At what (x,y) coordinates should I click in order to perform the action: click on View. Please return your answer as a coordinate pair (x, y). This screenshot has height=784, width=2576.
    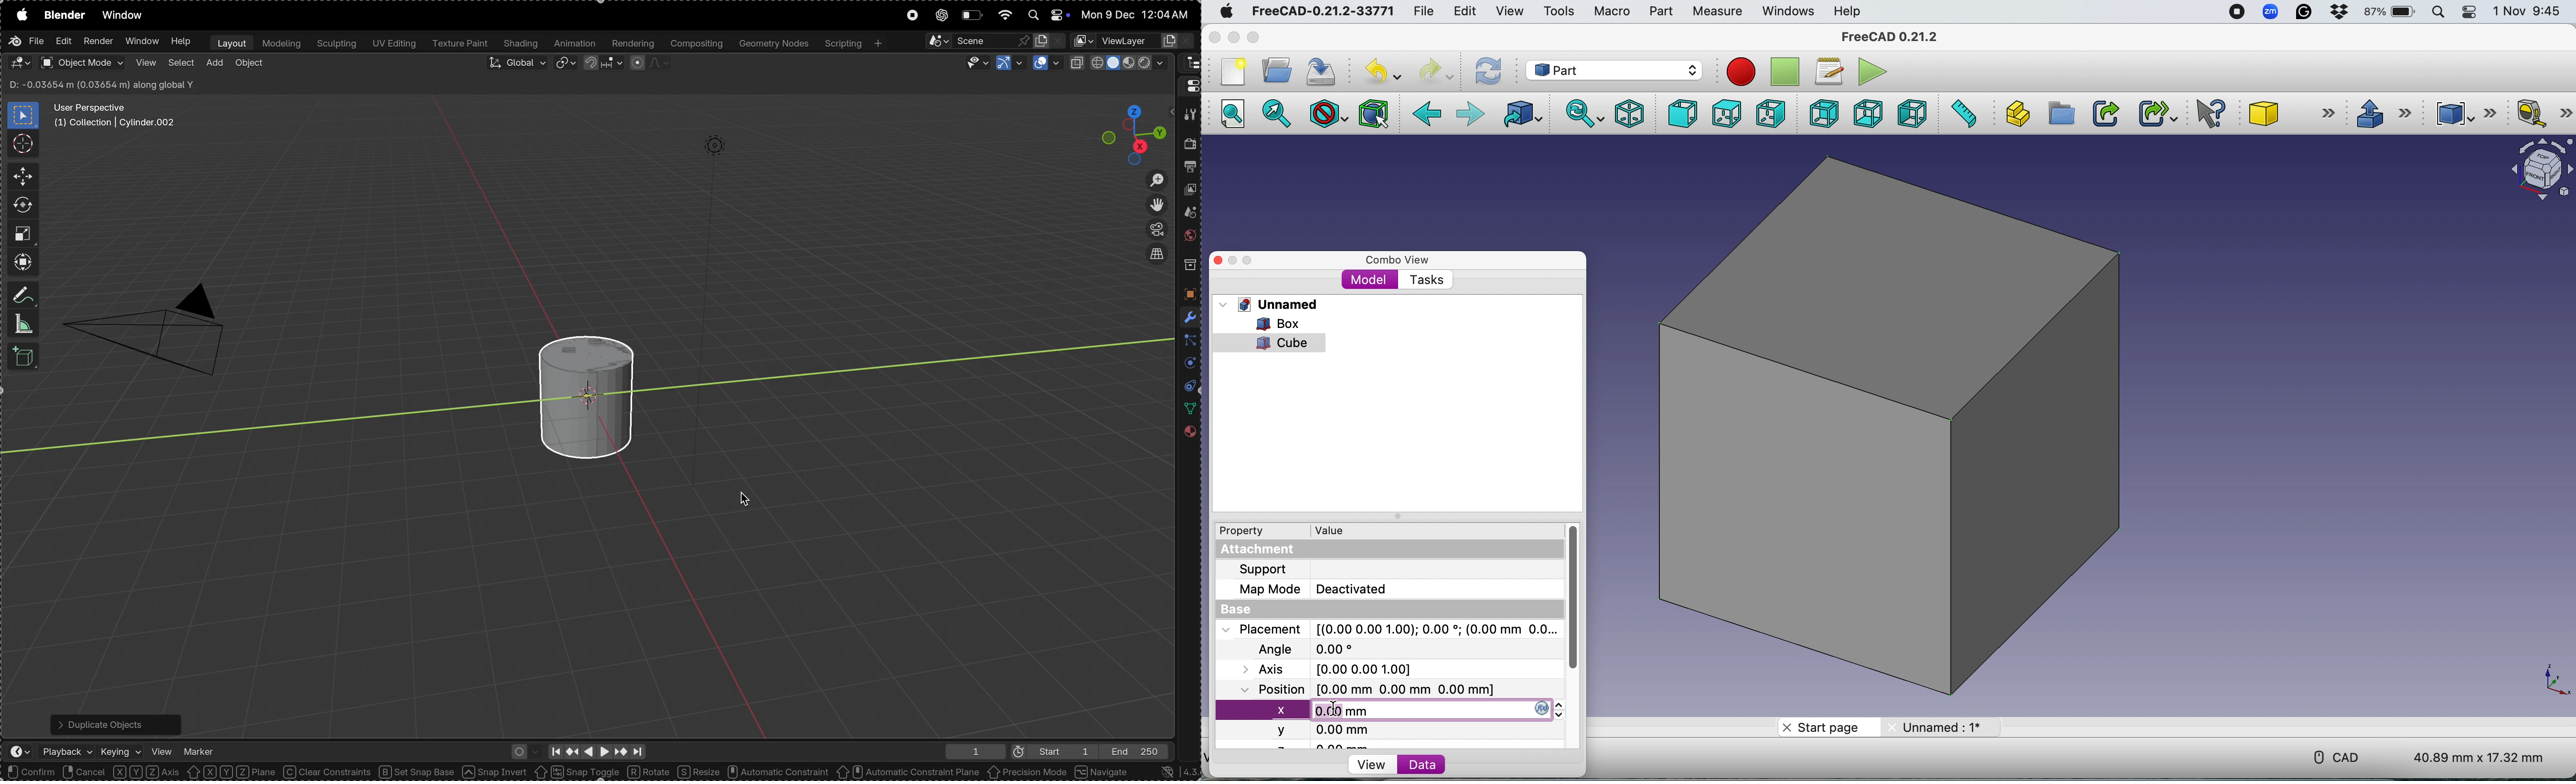
    Looking at the image, I should click on (1368, 764).